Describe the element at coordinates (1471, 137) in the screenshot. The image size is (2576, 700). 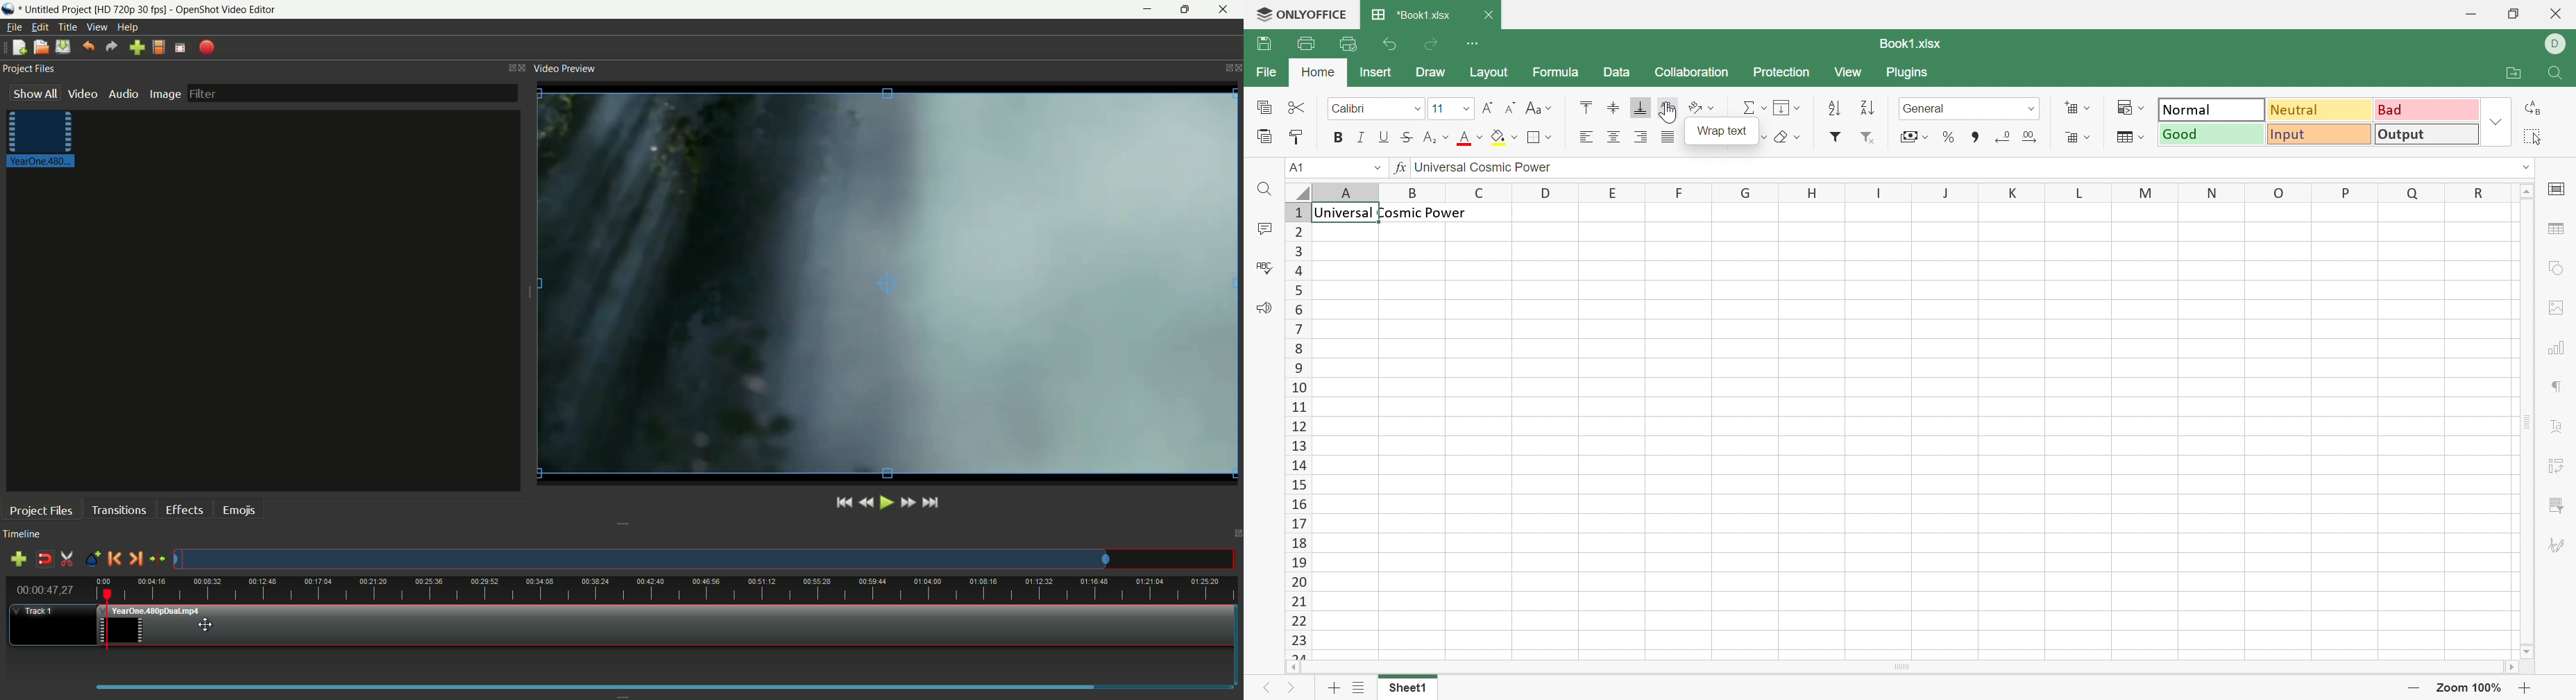
I see `Font Color` at that location.